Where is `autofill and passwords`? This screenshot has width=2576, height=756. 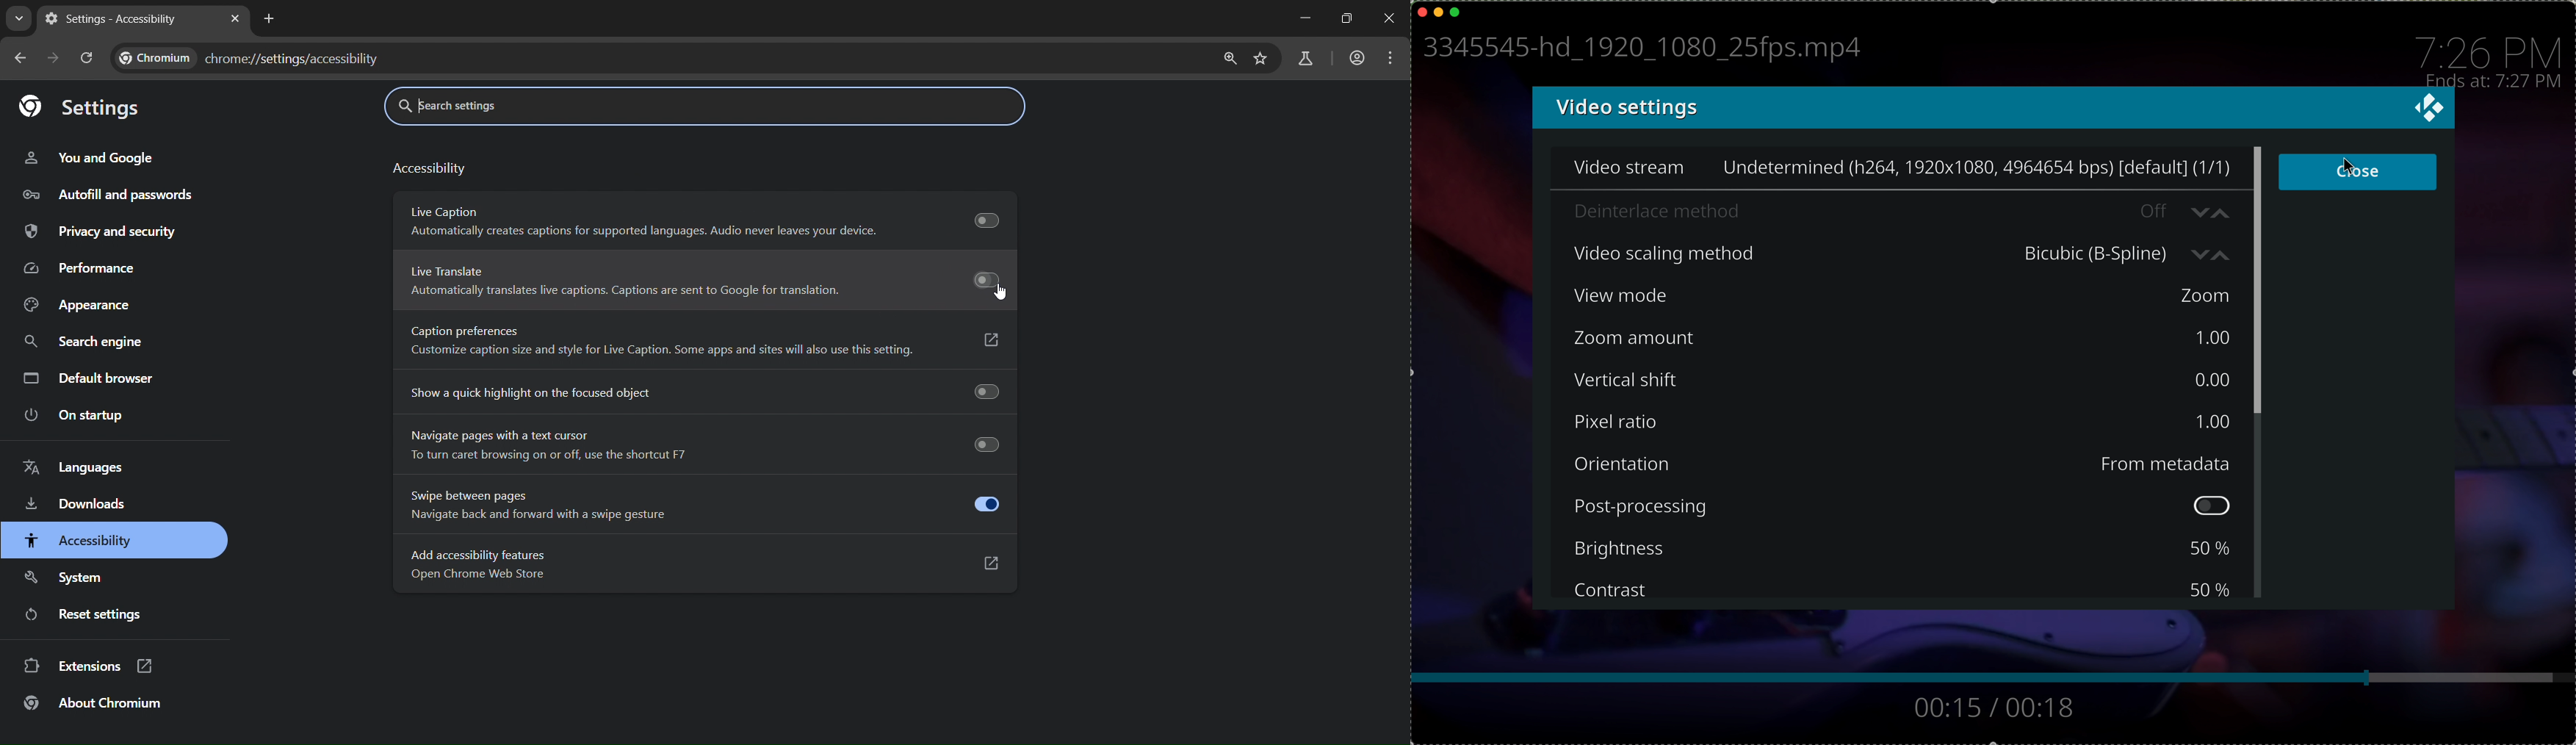 autofill and passwords is located at coordinates (115, 194).